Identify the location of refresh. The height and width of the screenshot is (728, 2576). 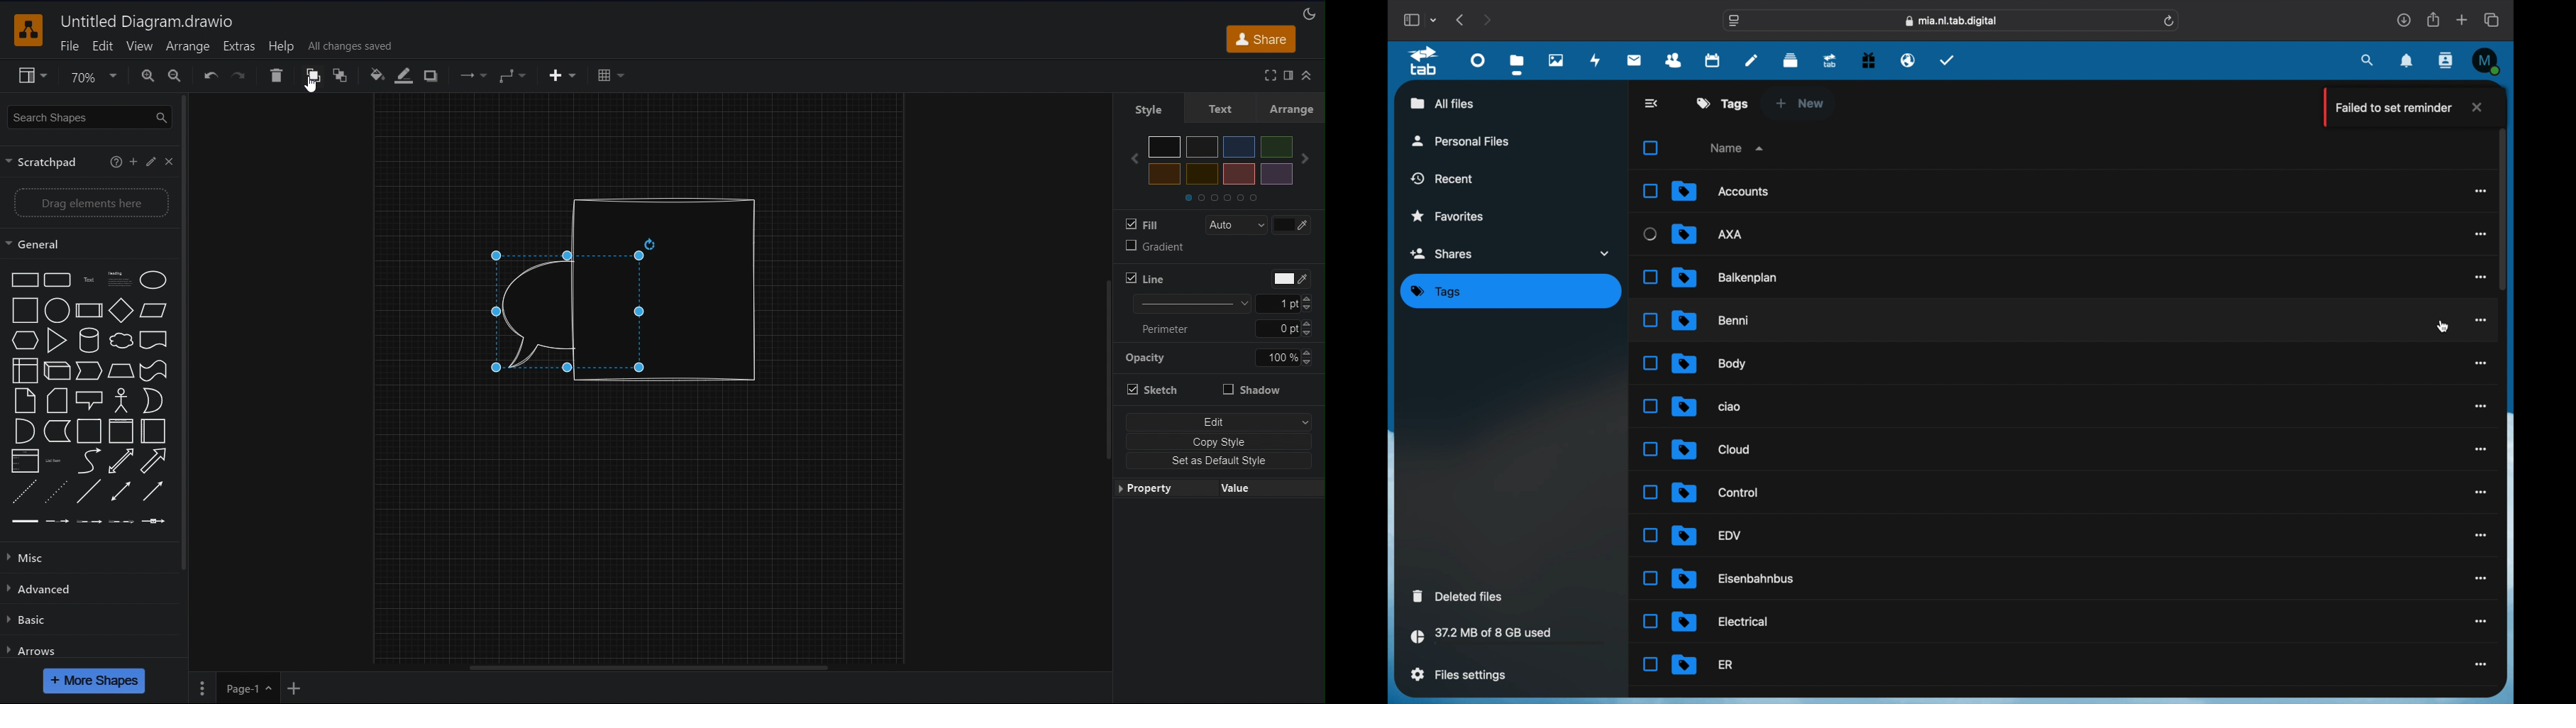
(2170, 21).